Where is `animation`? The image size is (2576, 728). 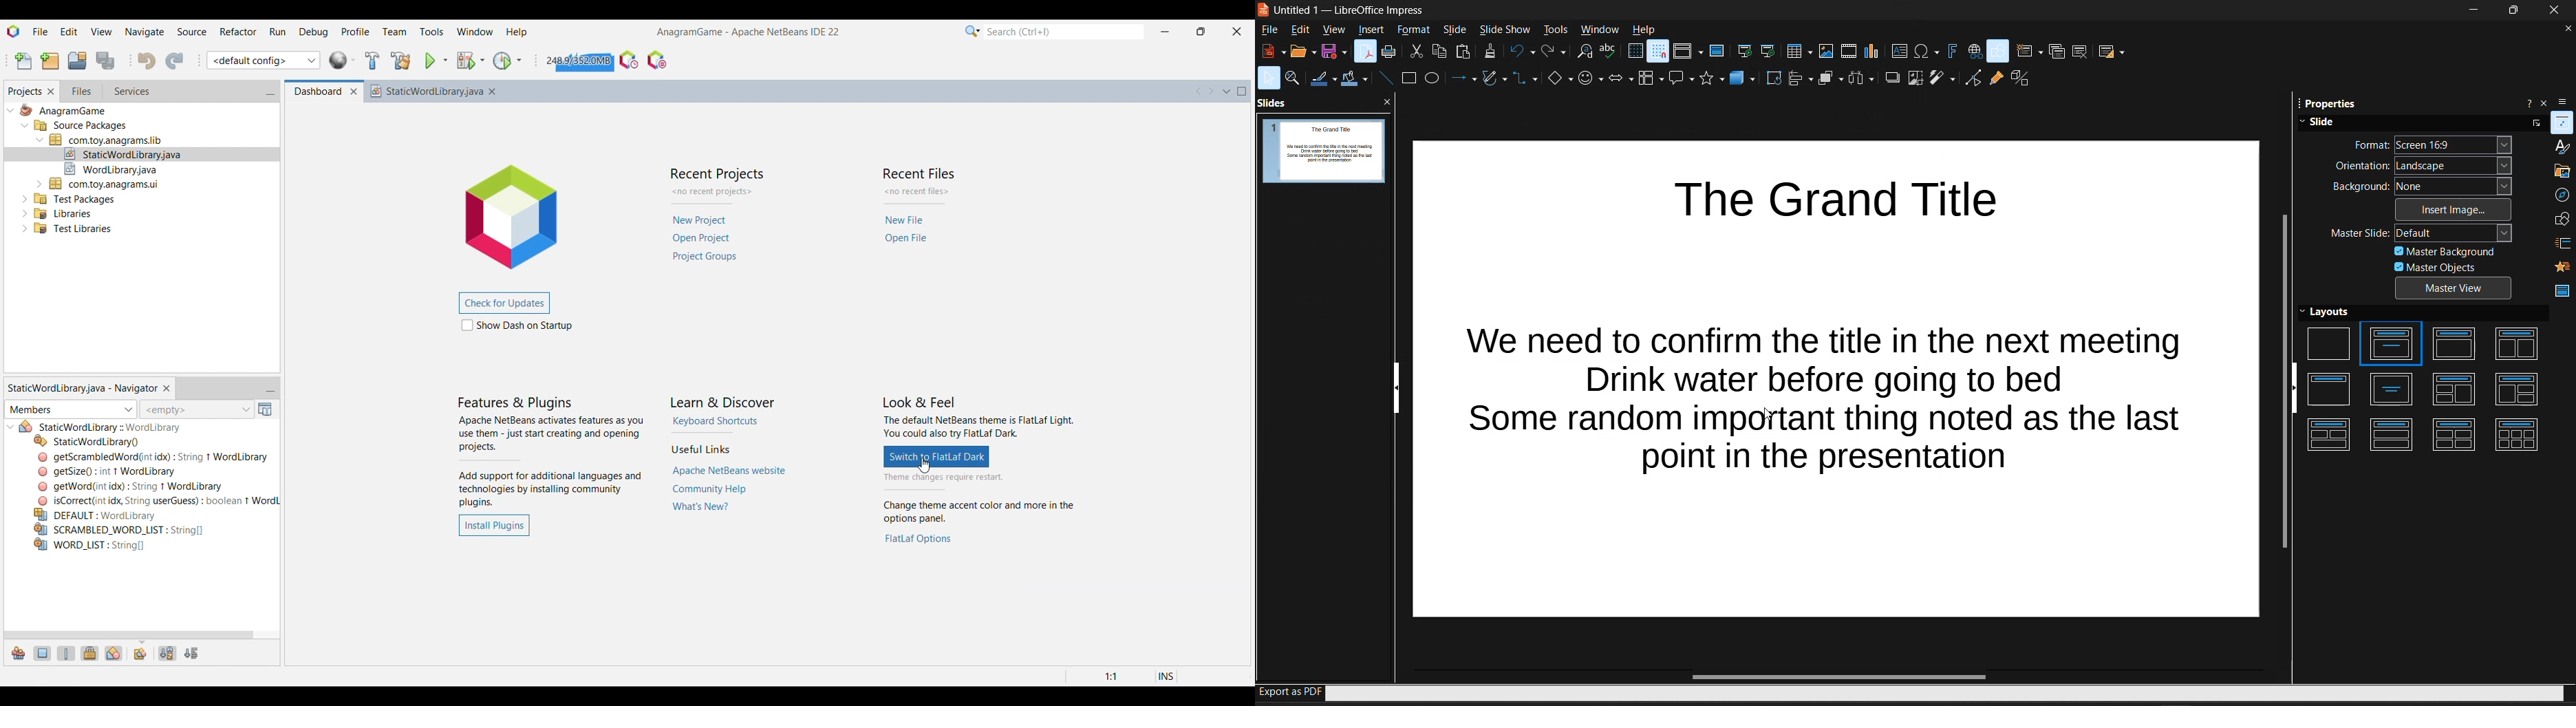
animation is located at coordinates (2564, 266).